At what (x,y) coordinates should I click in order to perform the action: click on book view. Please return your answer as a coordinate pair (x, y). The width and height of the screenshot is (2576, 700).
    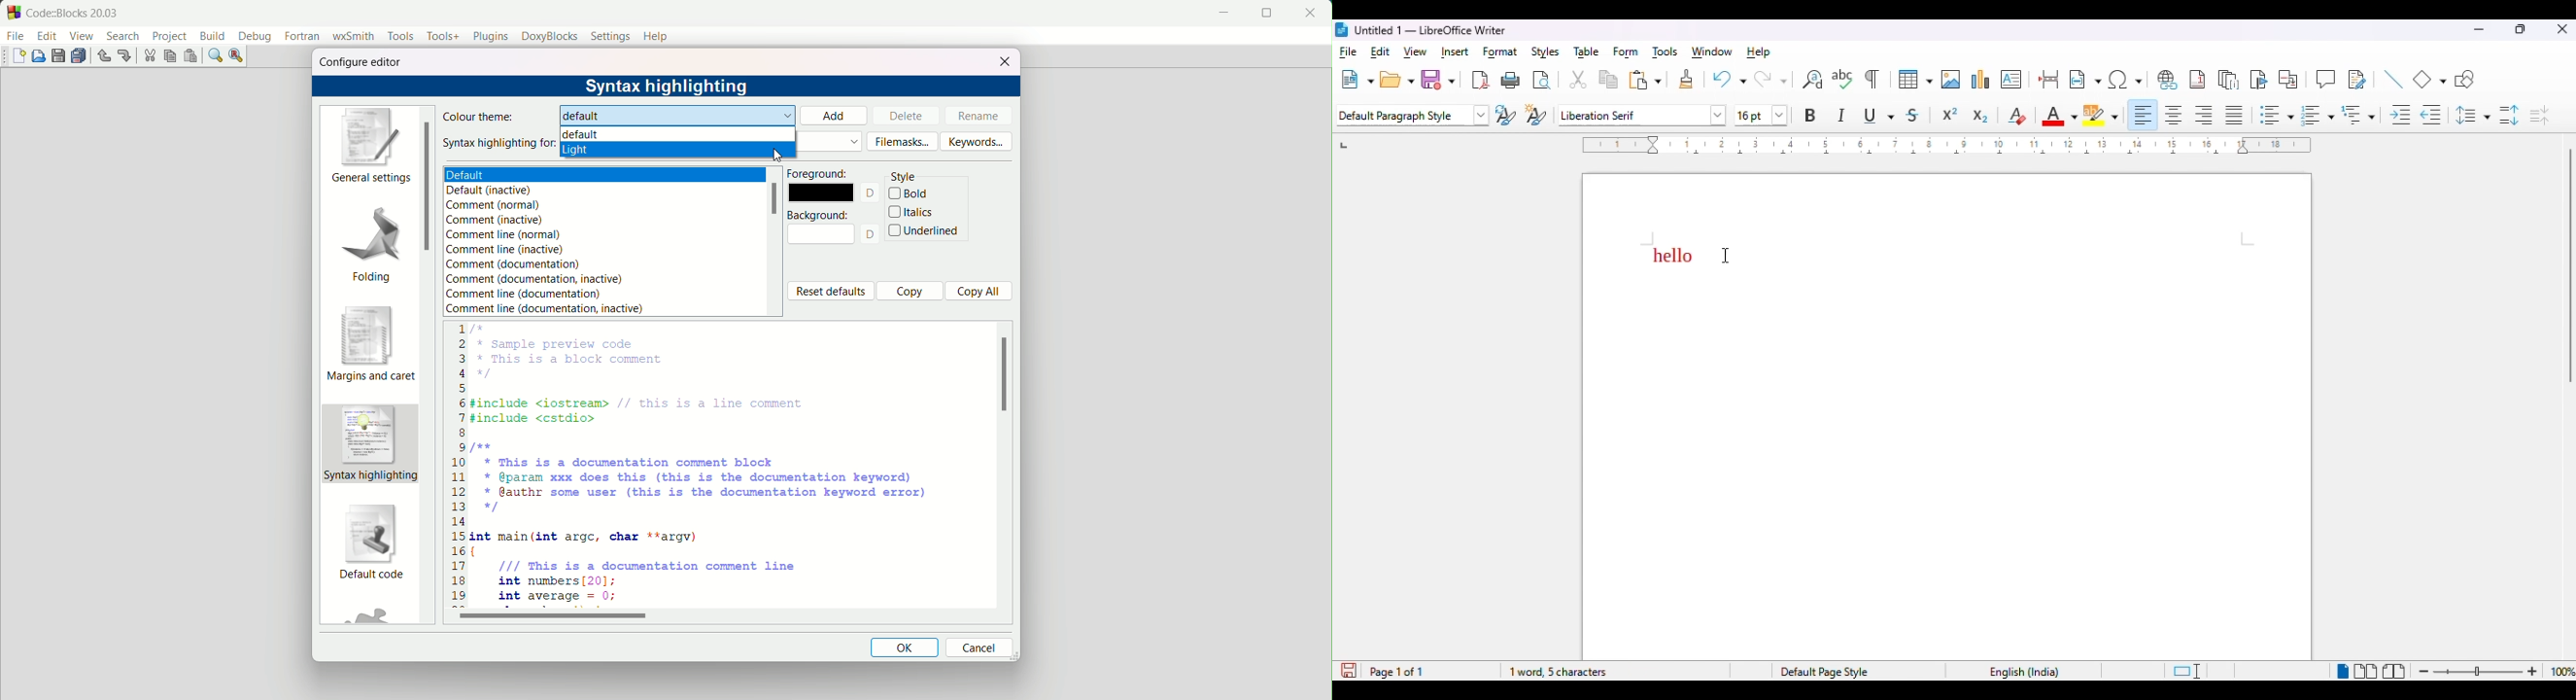
    Looking at the image, I should click on (2394, 673).